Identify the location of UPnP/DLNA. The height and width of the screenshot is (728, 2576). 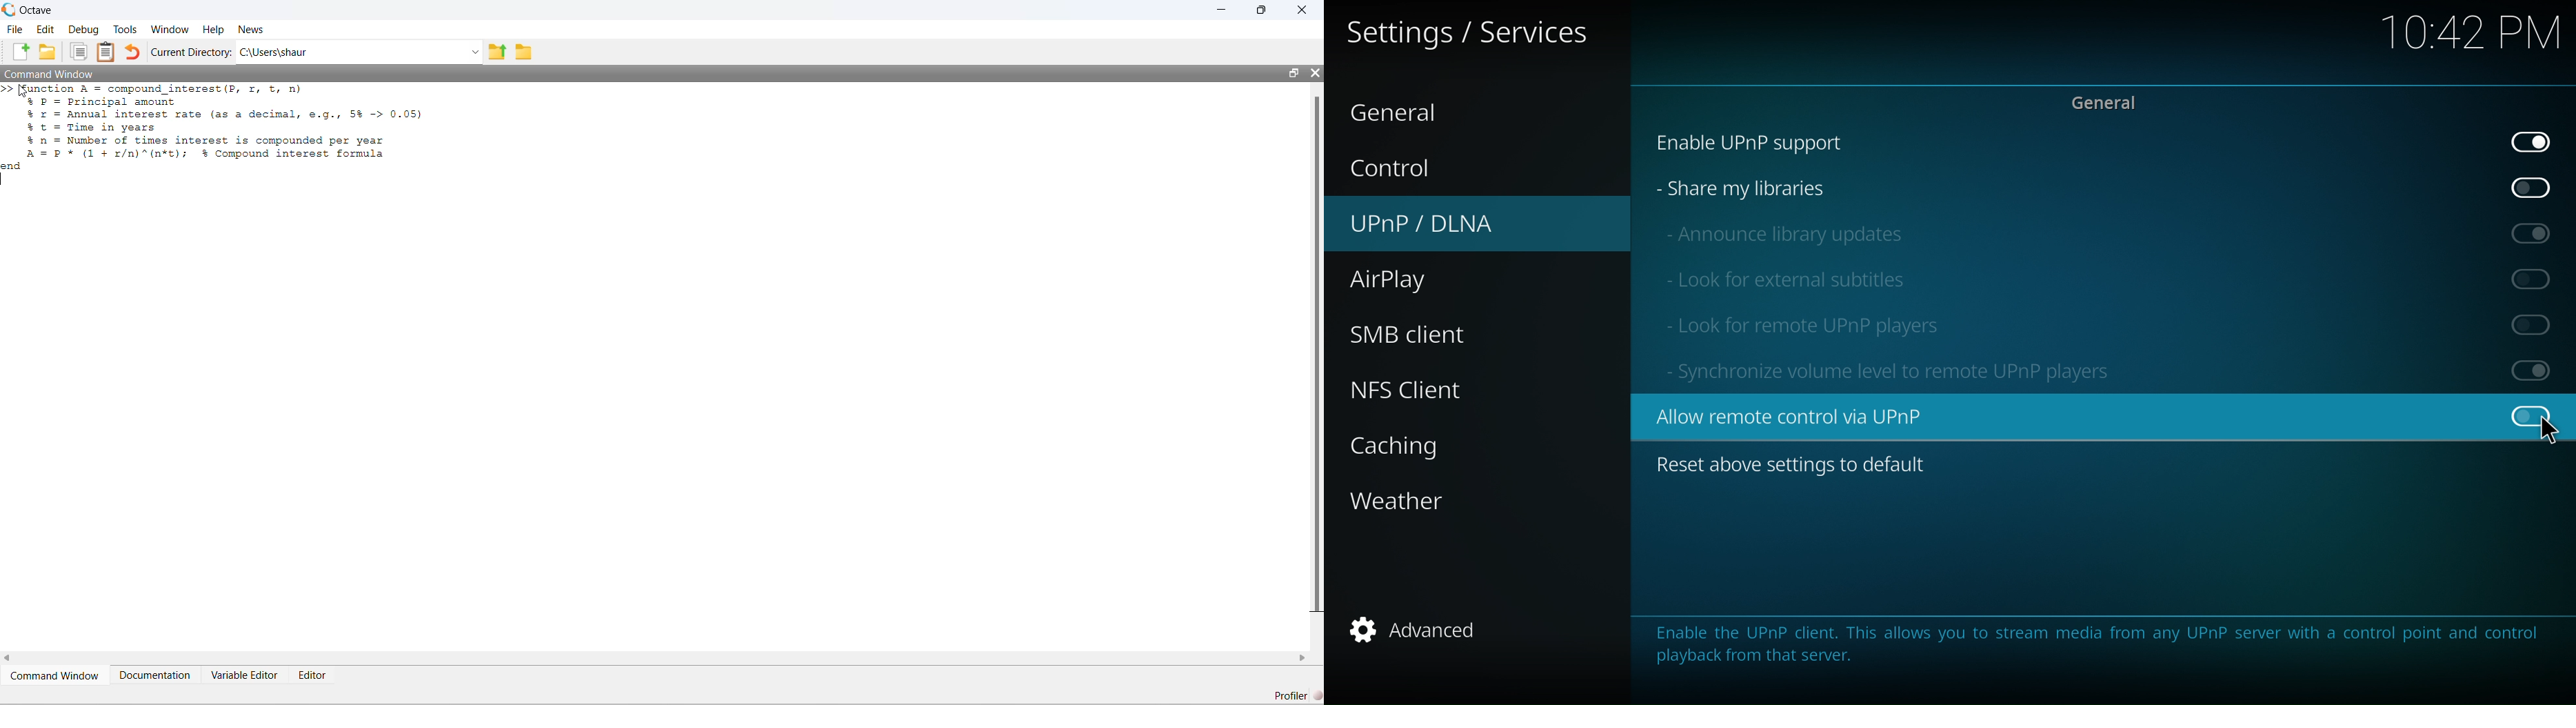
(1427, 222).